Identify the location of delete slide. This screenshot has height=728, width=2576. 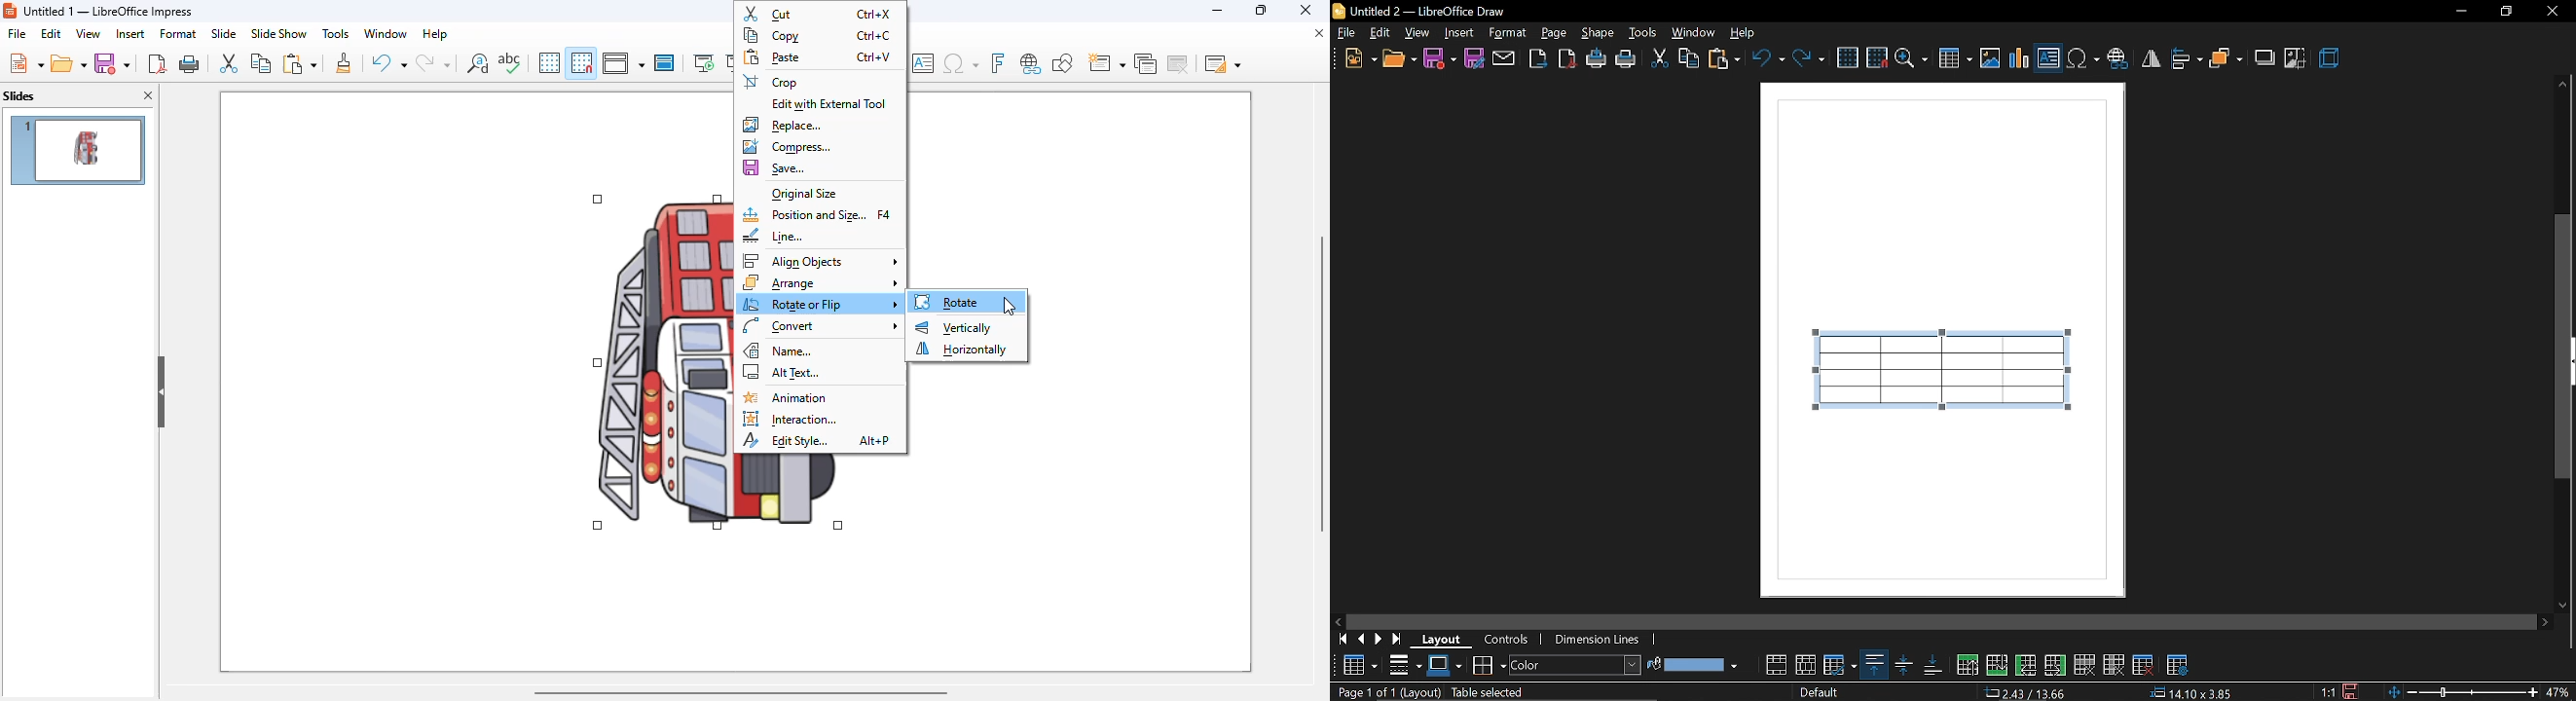
(1178, 62).